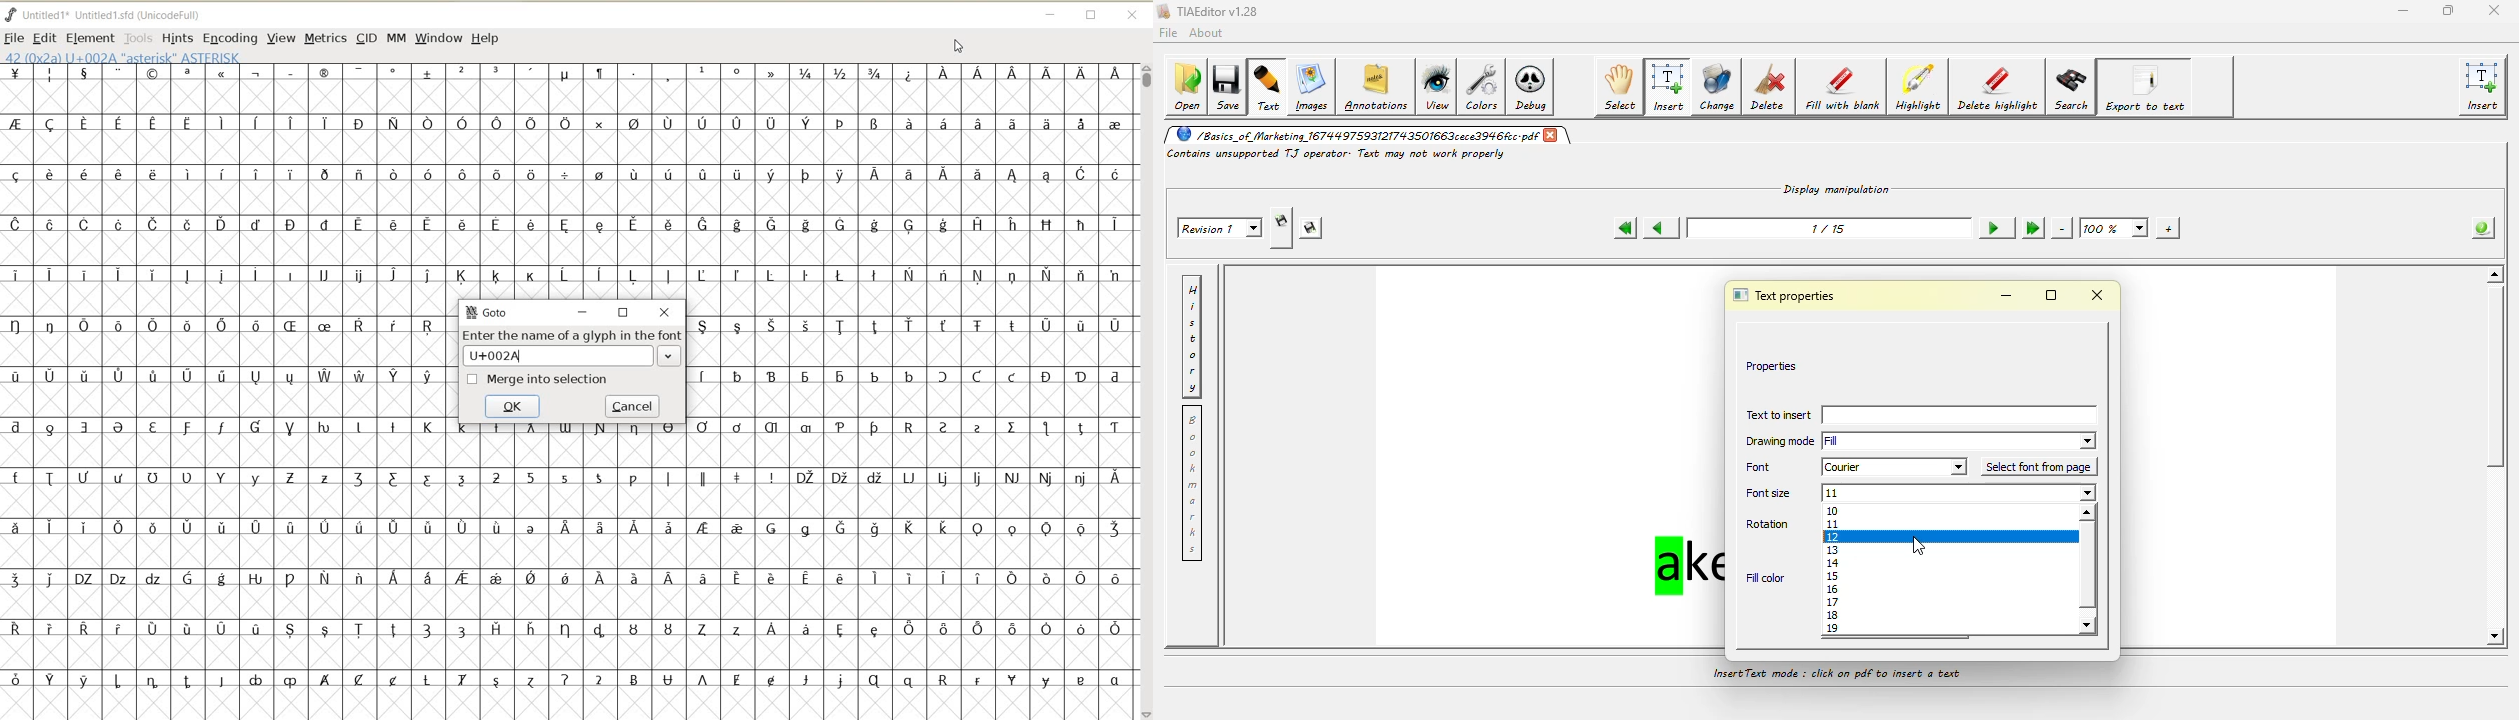  What do you see at coordinates (177, 39) in the screenshot?
I see `HINTS` at bounding box center [177, 39].